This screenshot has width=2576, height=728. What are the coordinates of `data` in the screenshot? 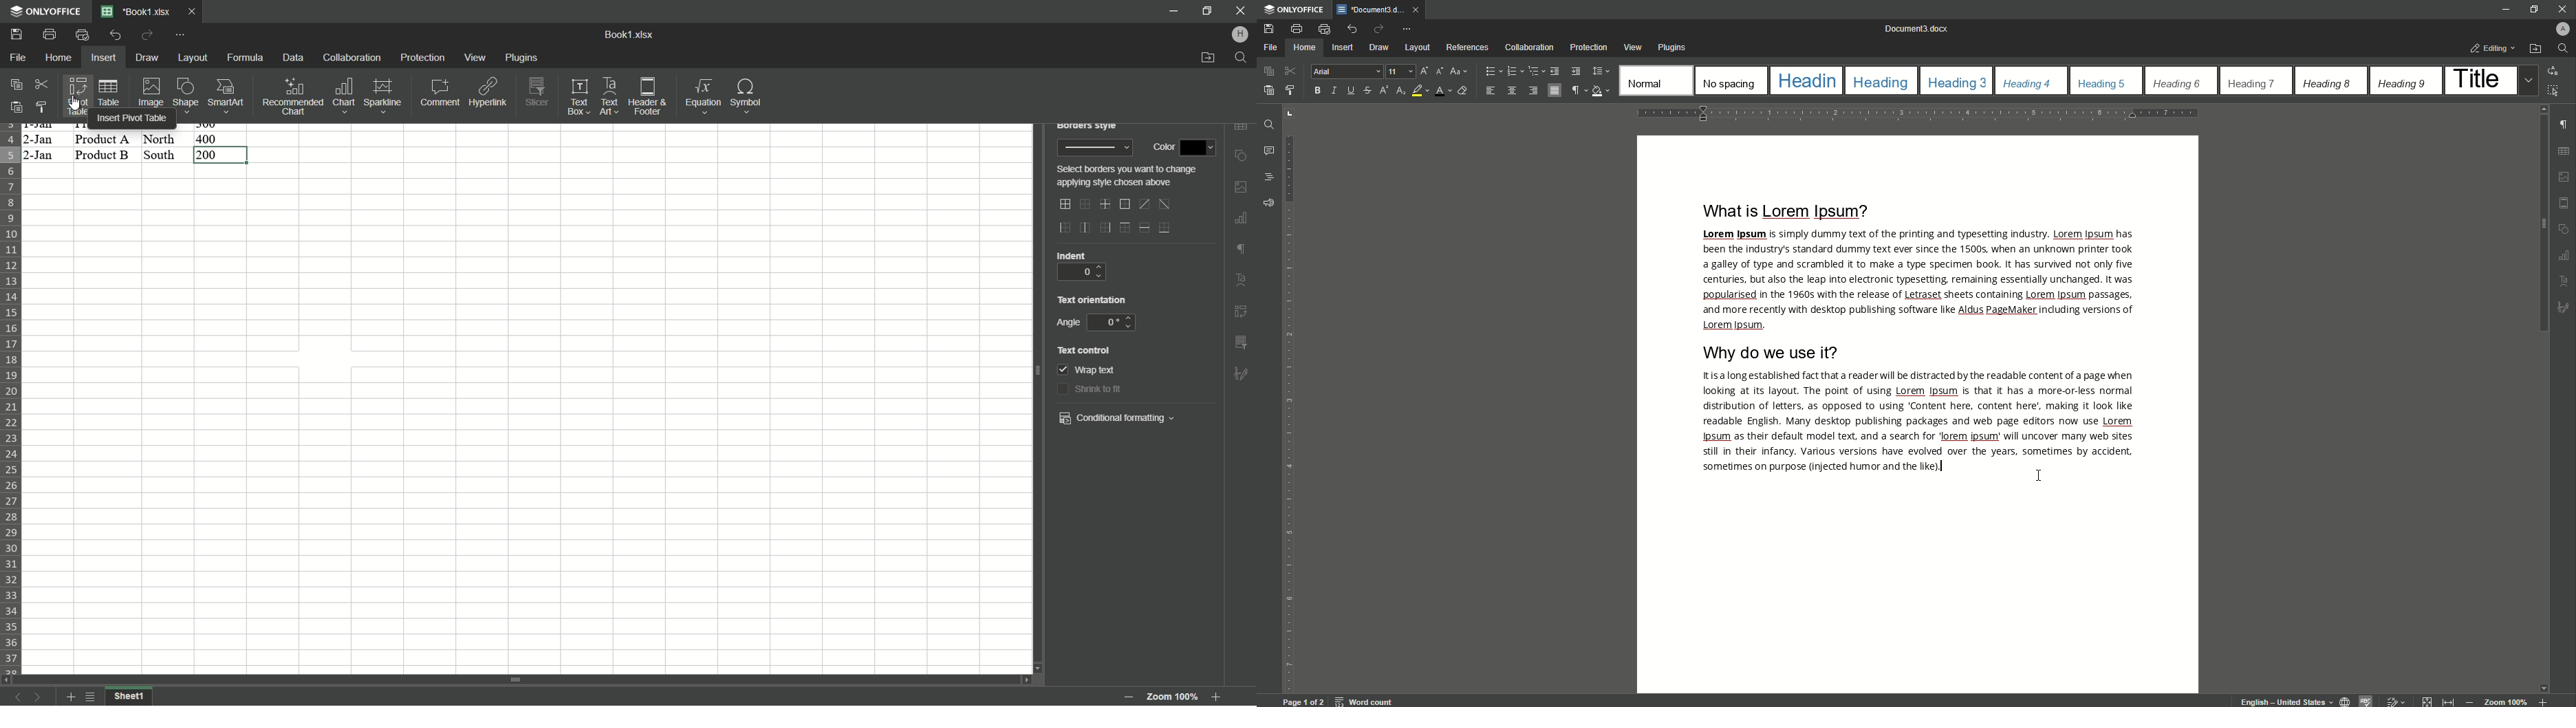 It's located at (136, 149).